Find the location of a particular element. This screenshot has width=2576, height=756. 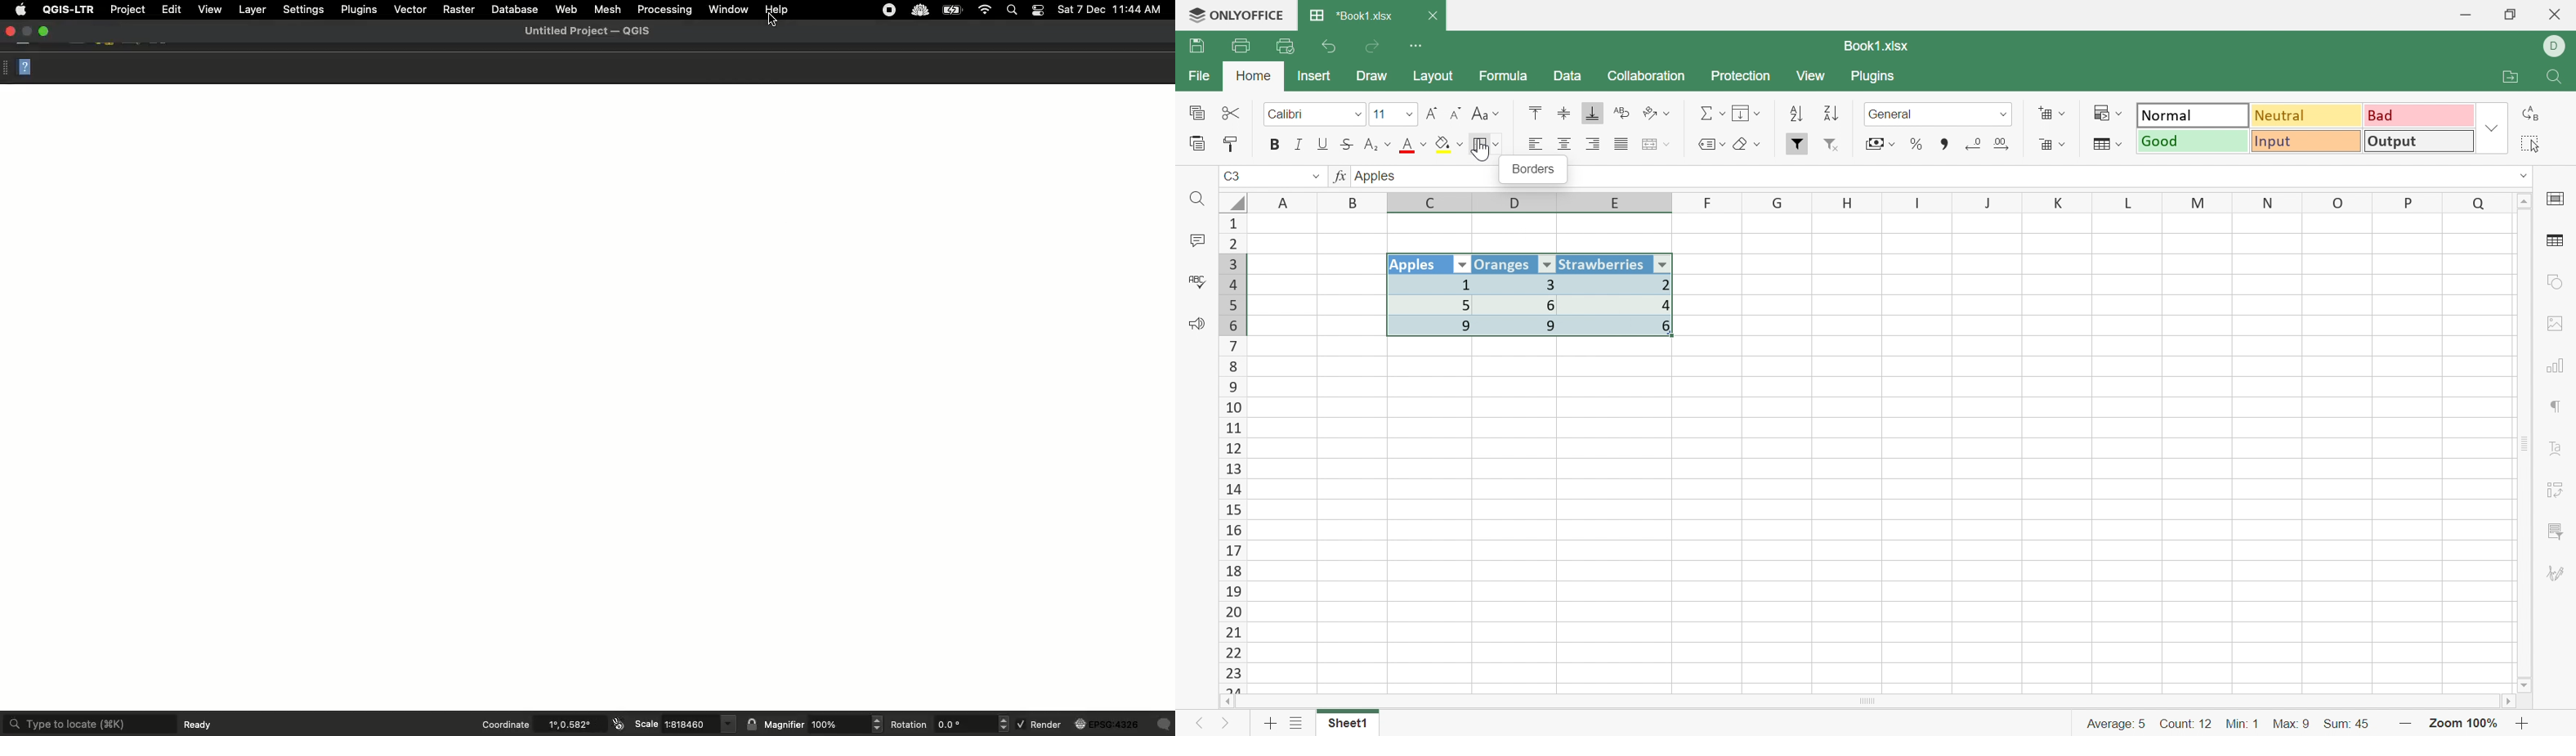

Image settings is located at coordinates (2560, 323).